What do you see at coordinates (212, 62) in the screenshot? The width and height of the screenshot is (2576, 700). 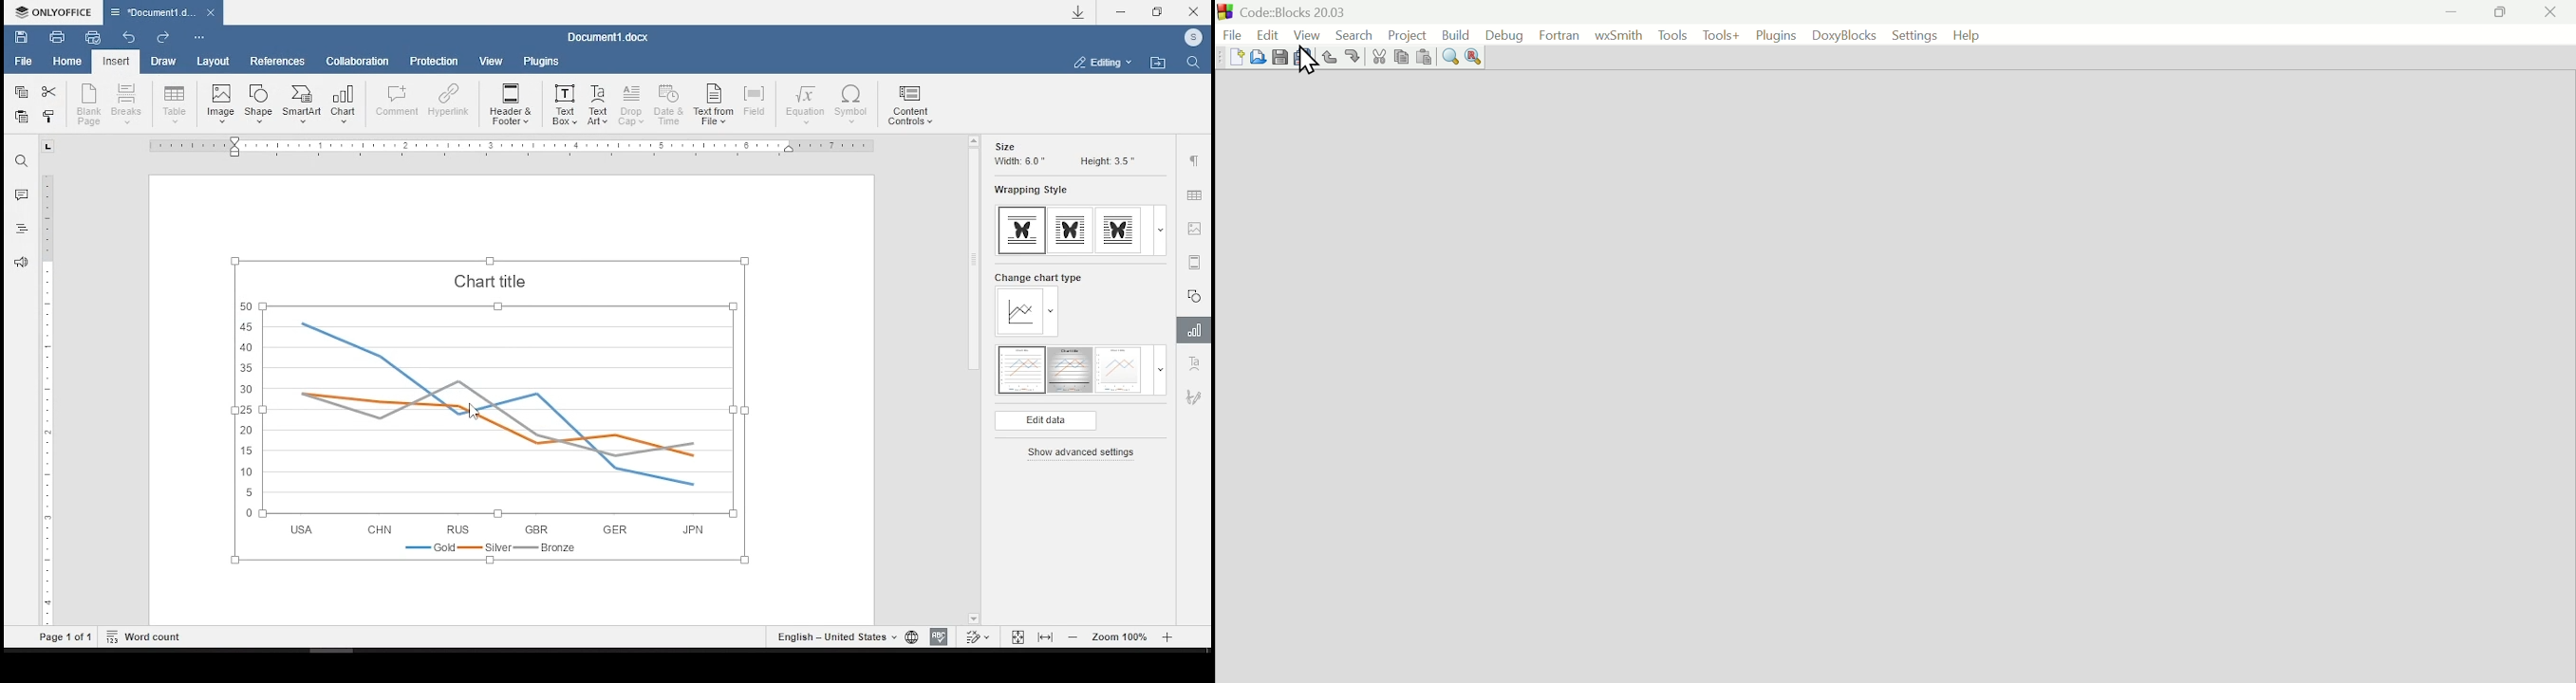 I see `layout` at bounding box center [212, 62].